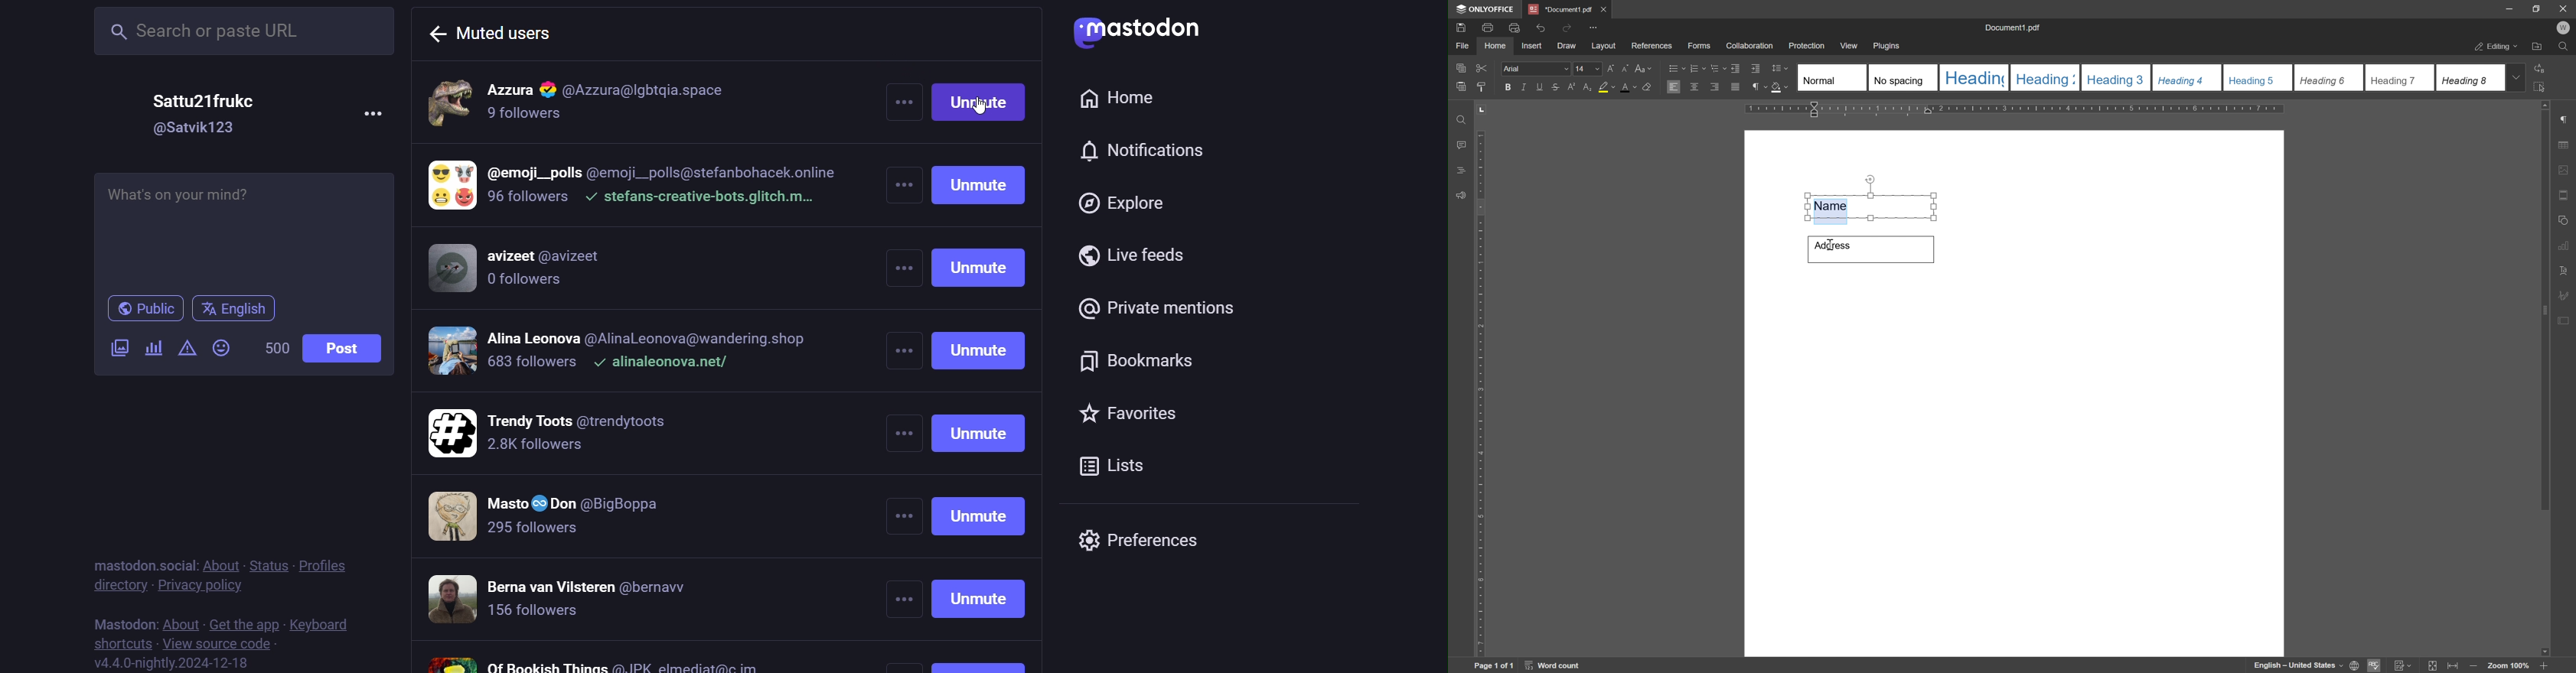  Describe the element at coordinates (1555, 89) in the screenshot. I see `strikethrough` at that location.